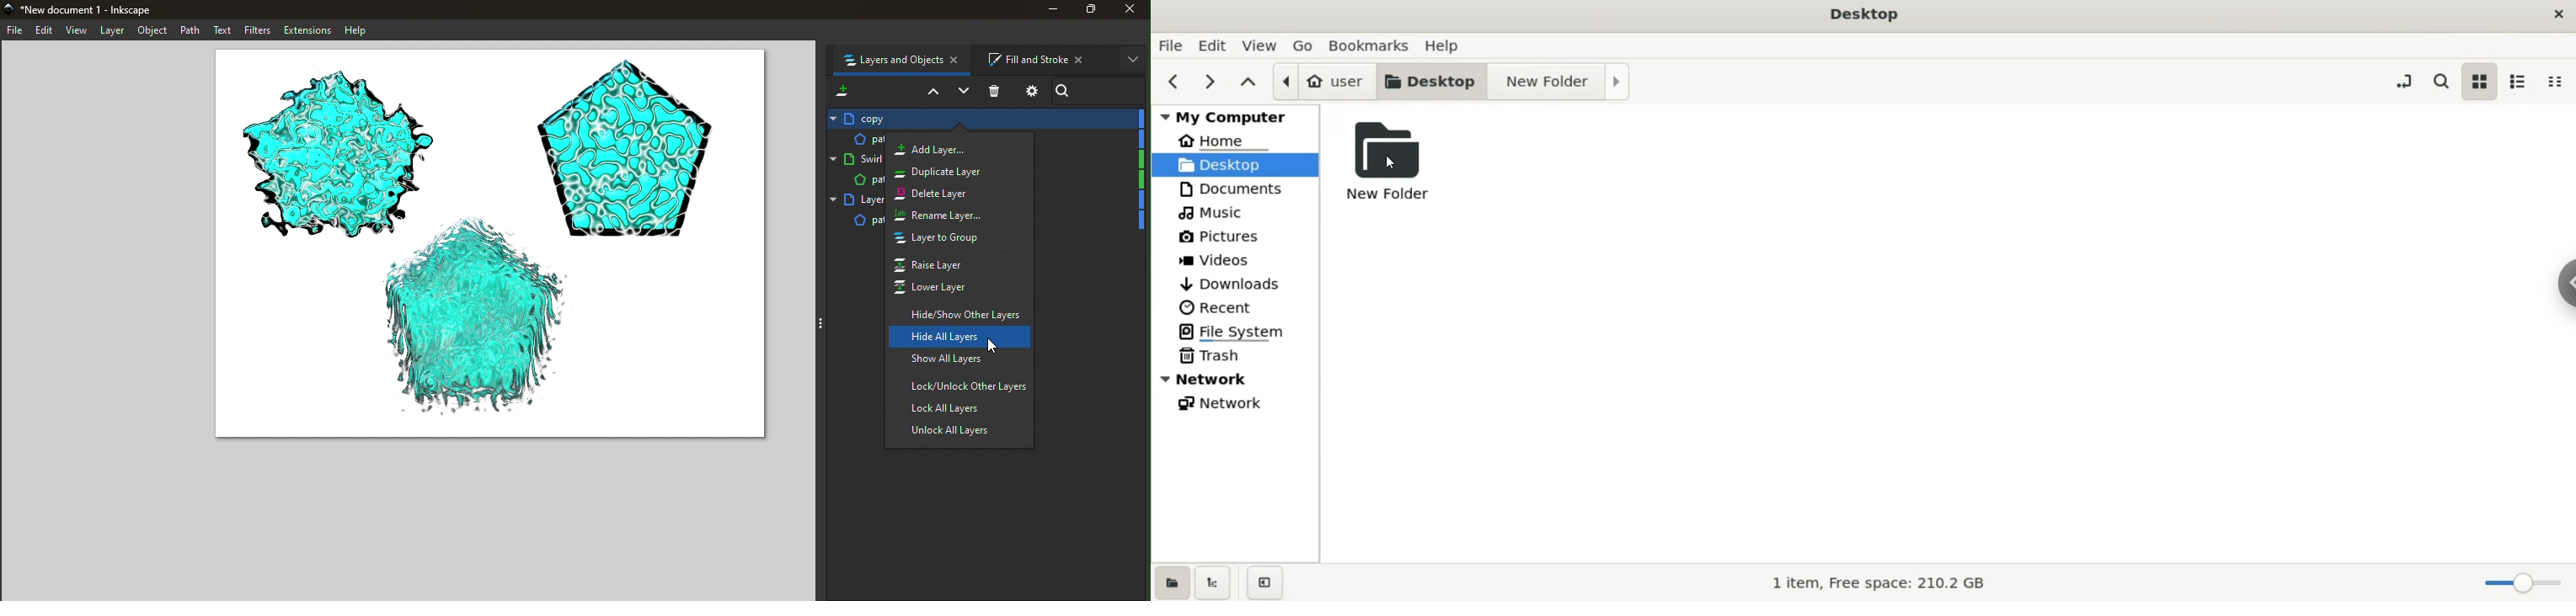 The image size is (2576, 616). I want to click on search , so click(2440, 81).